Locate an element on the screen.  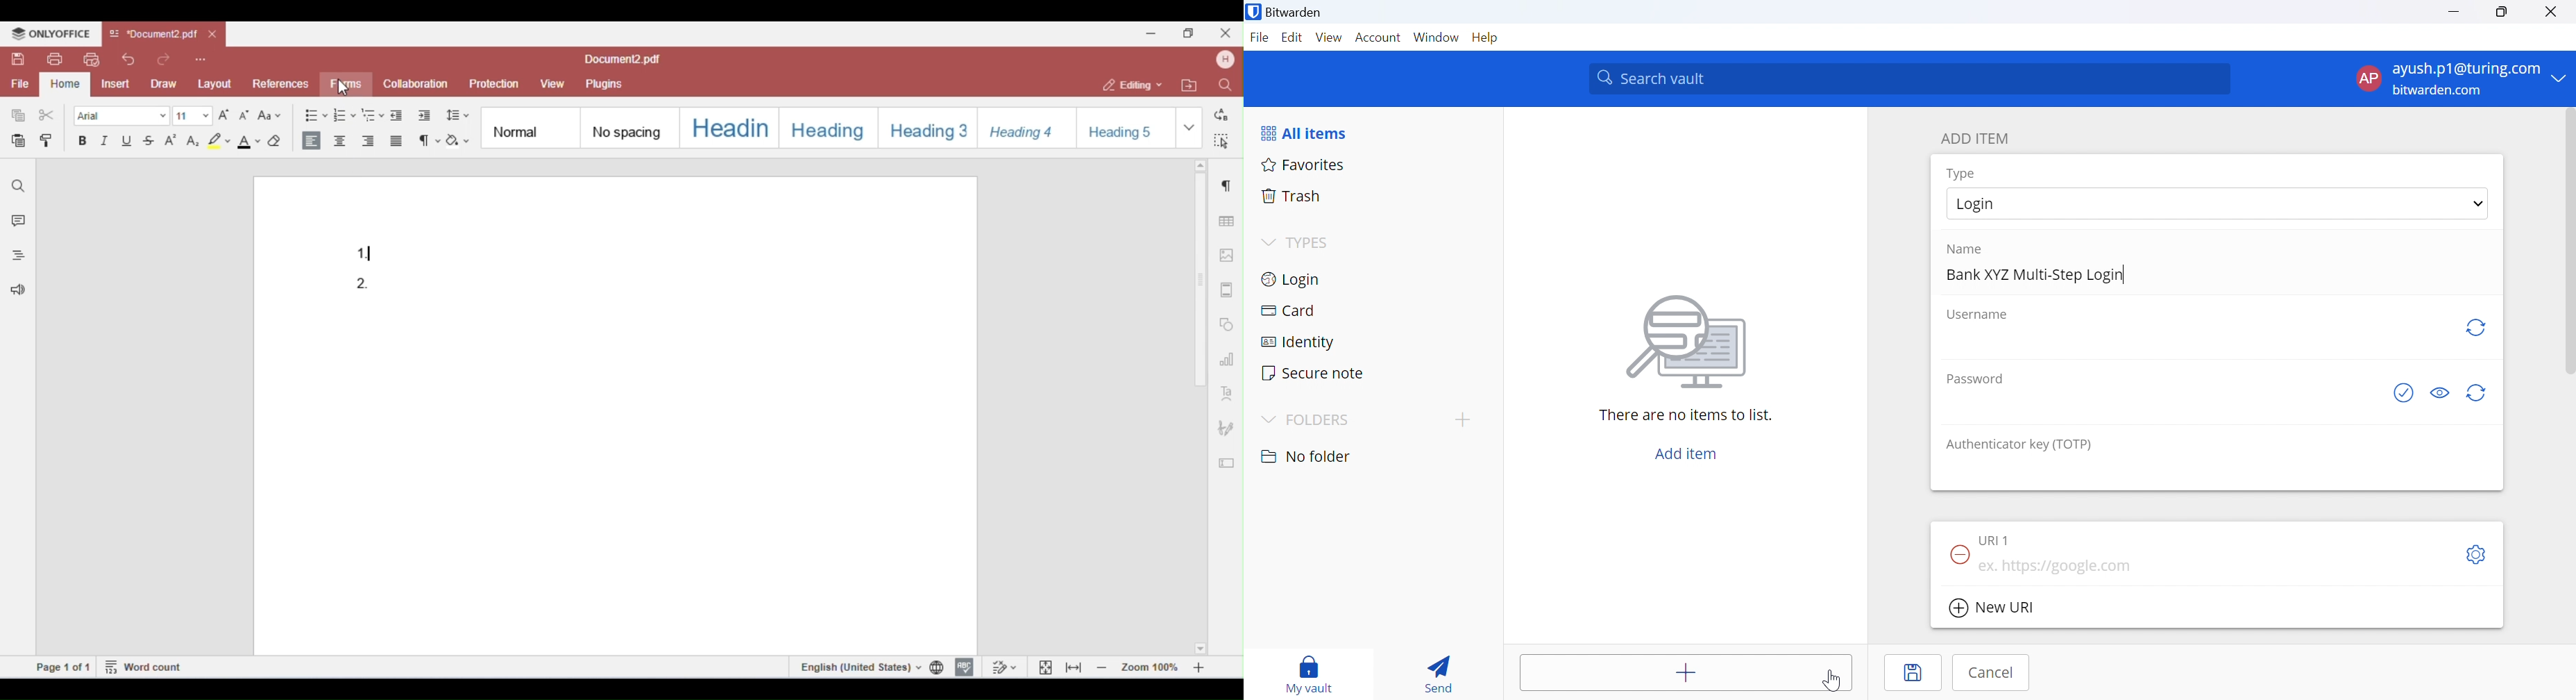
add folder is located at coordinates (1466, 419).